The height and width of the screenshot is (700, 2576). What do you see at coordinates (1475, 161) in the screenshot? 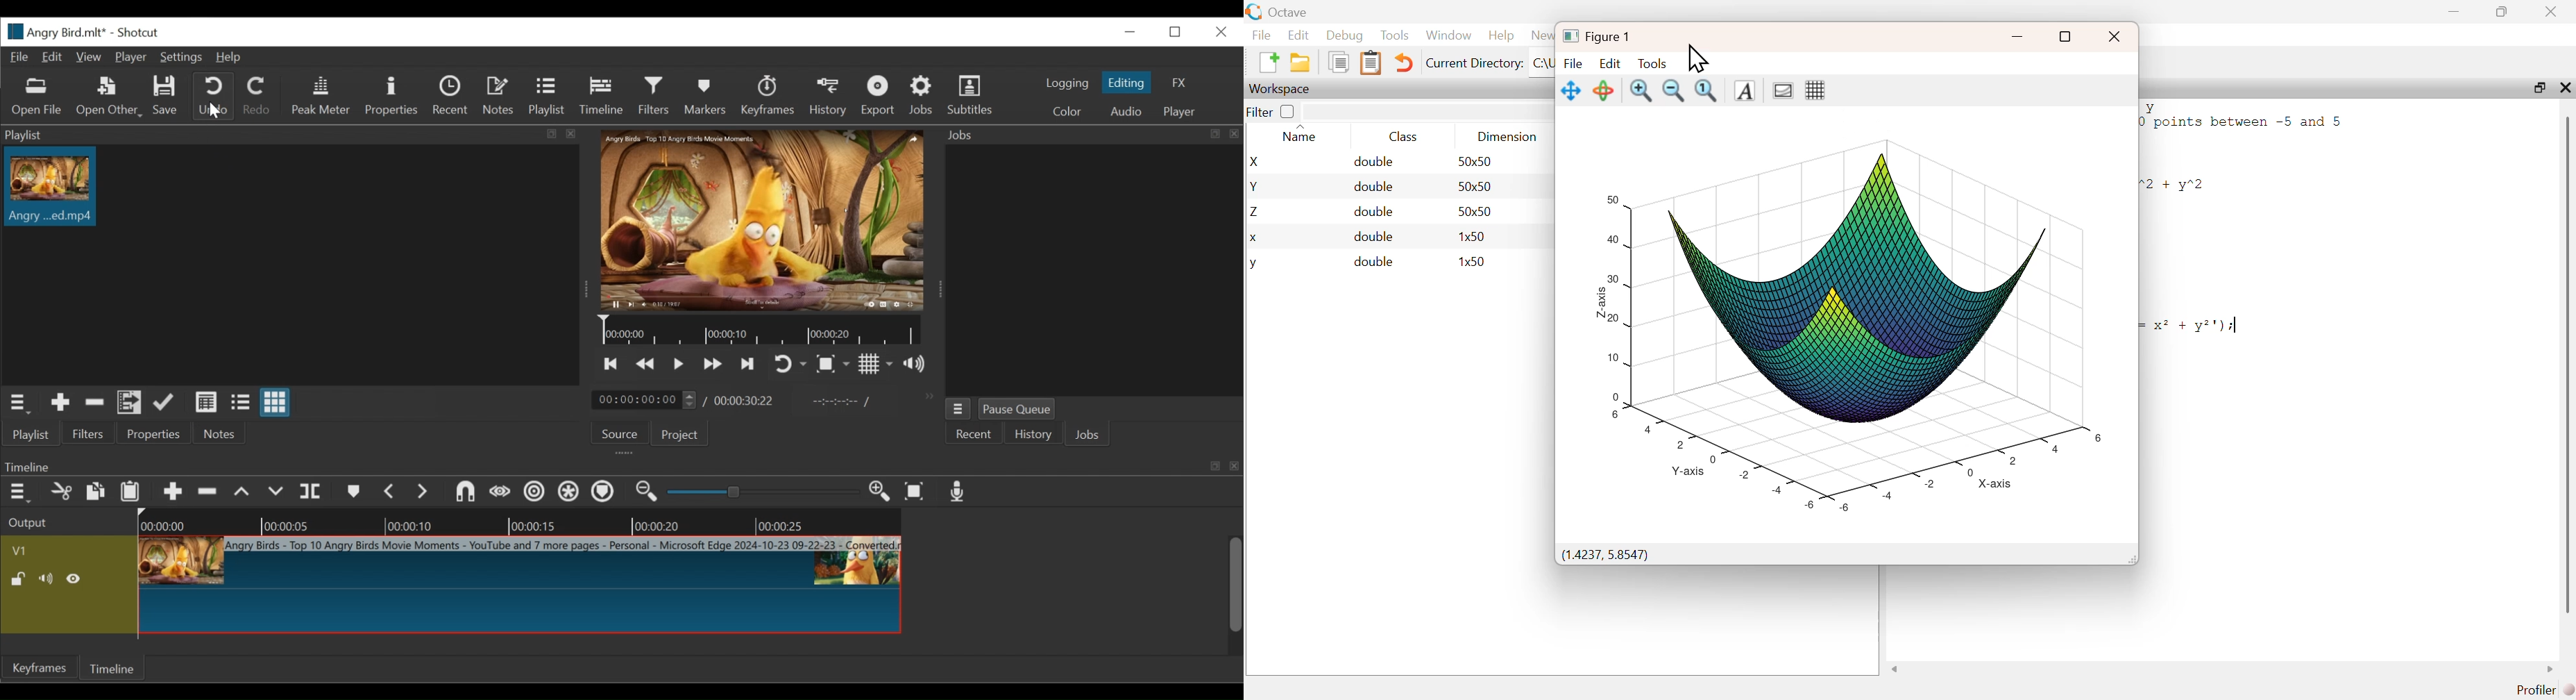
I see `50x50` at bounding box center [1475, 161].